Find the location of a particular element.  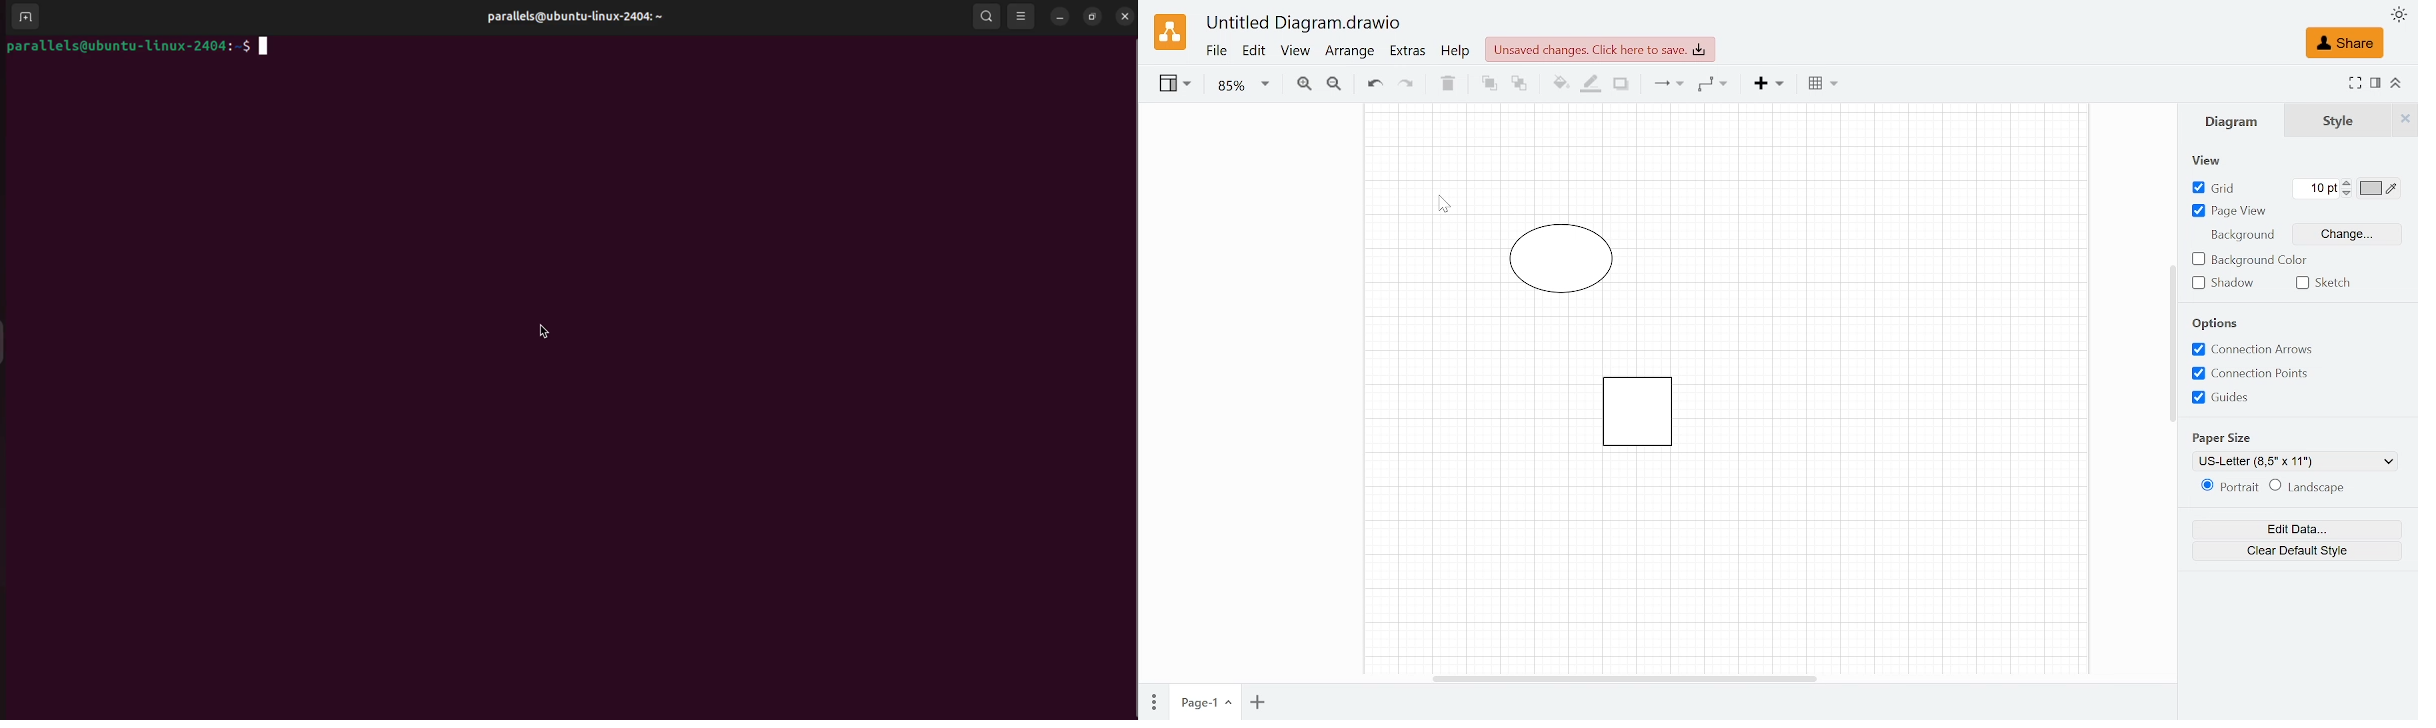

view options is located at coordinates (1024, 17).